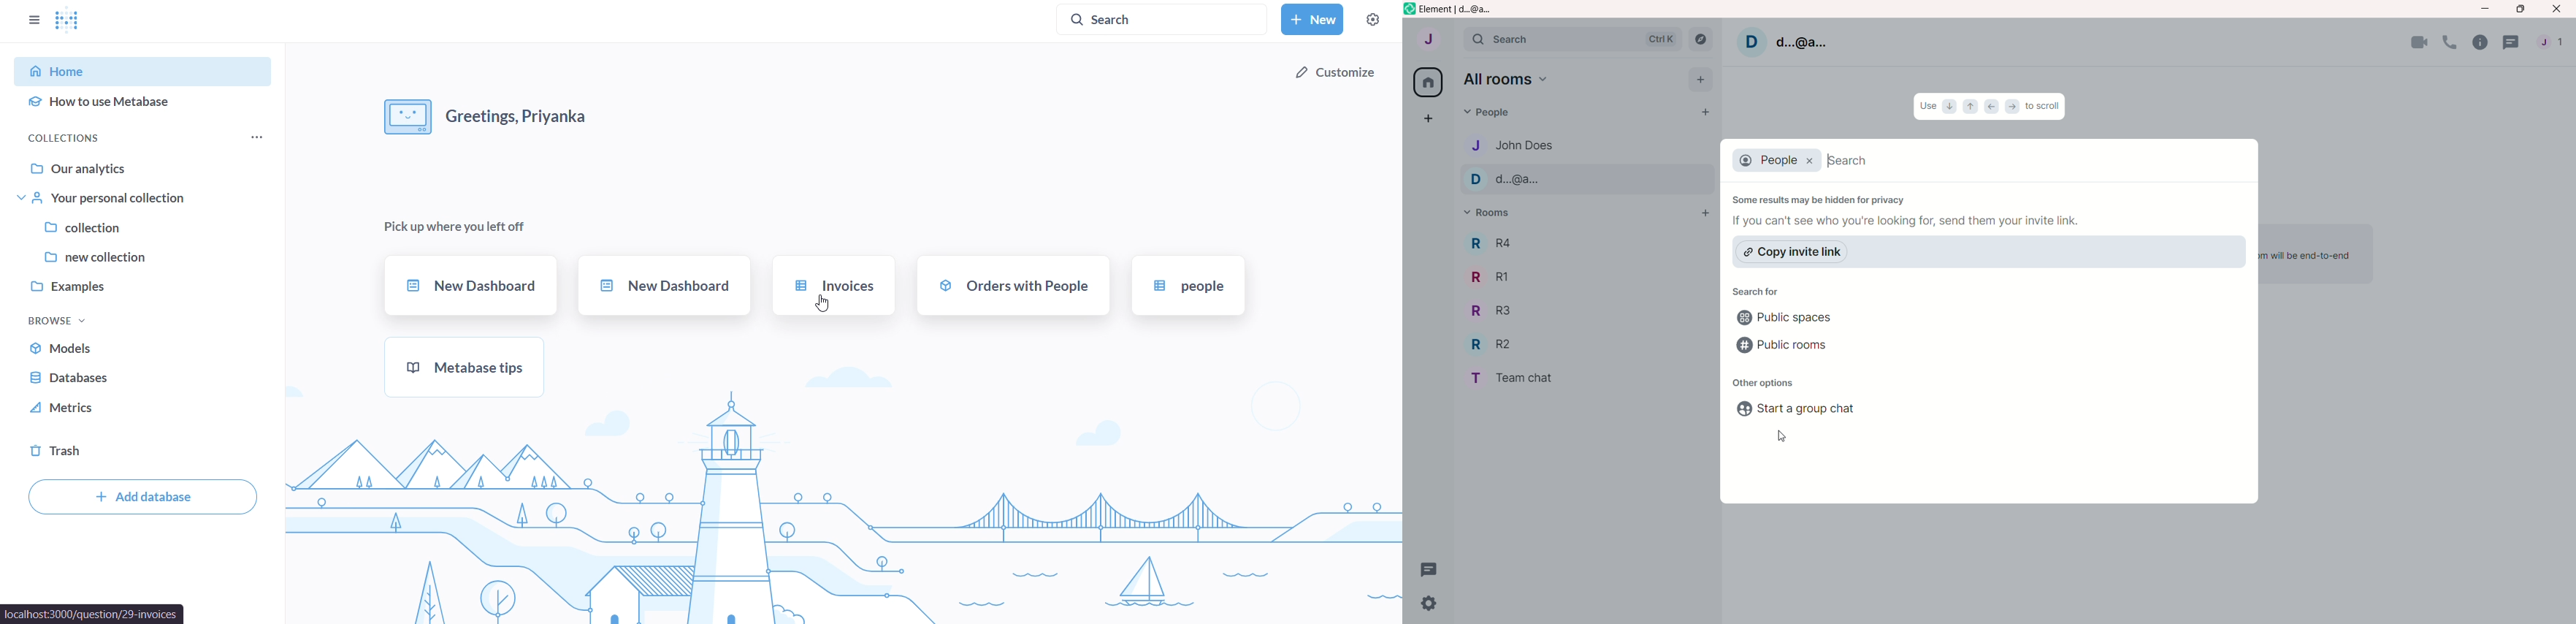 This screenshot has height=644, width=2576. Describe the element at coordinates (1496, 346) in the screenshot. I see `R2` at that location.